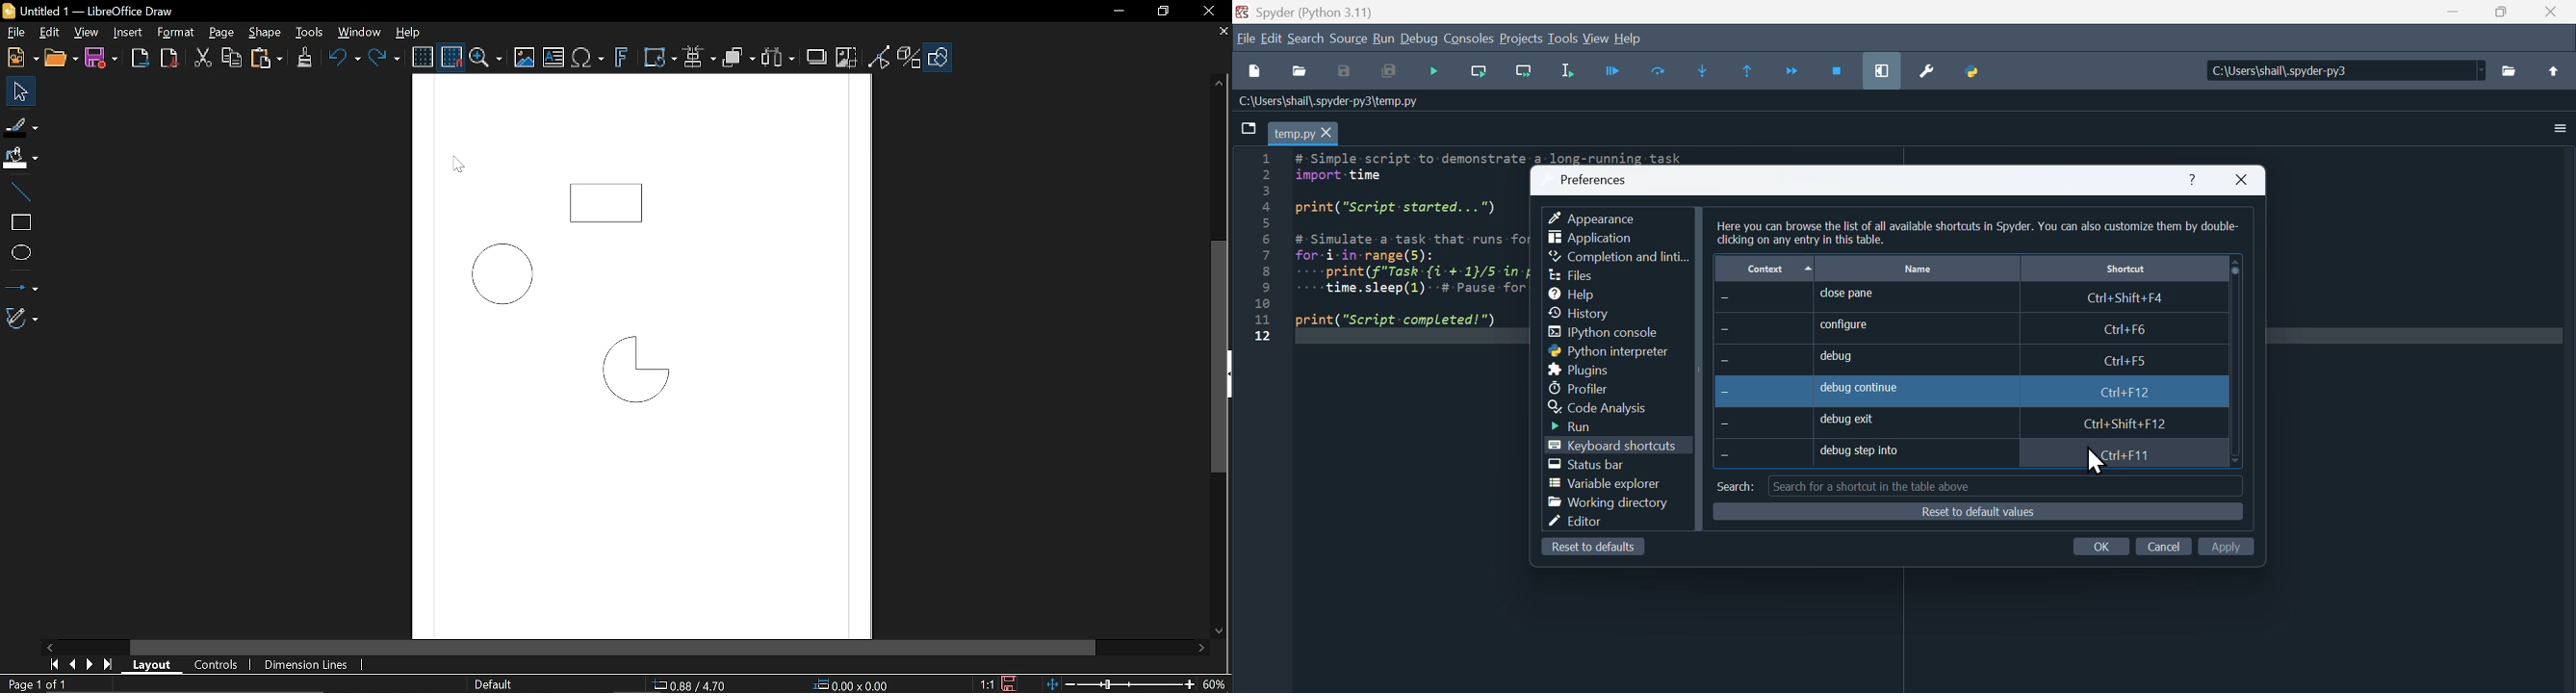 This screenshot has width=2576, height=700. I want to click on Insert text, so click(553, 58).